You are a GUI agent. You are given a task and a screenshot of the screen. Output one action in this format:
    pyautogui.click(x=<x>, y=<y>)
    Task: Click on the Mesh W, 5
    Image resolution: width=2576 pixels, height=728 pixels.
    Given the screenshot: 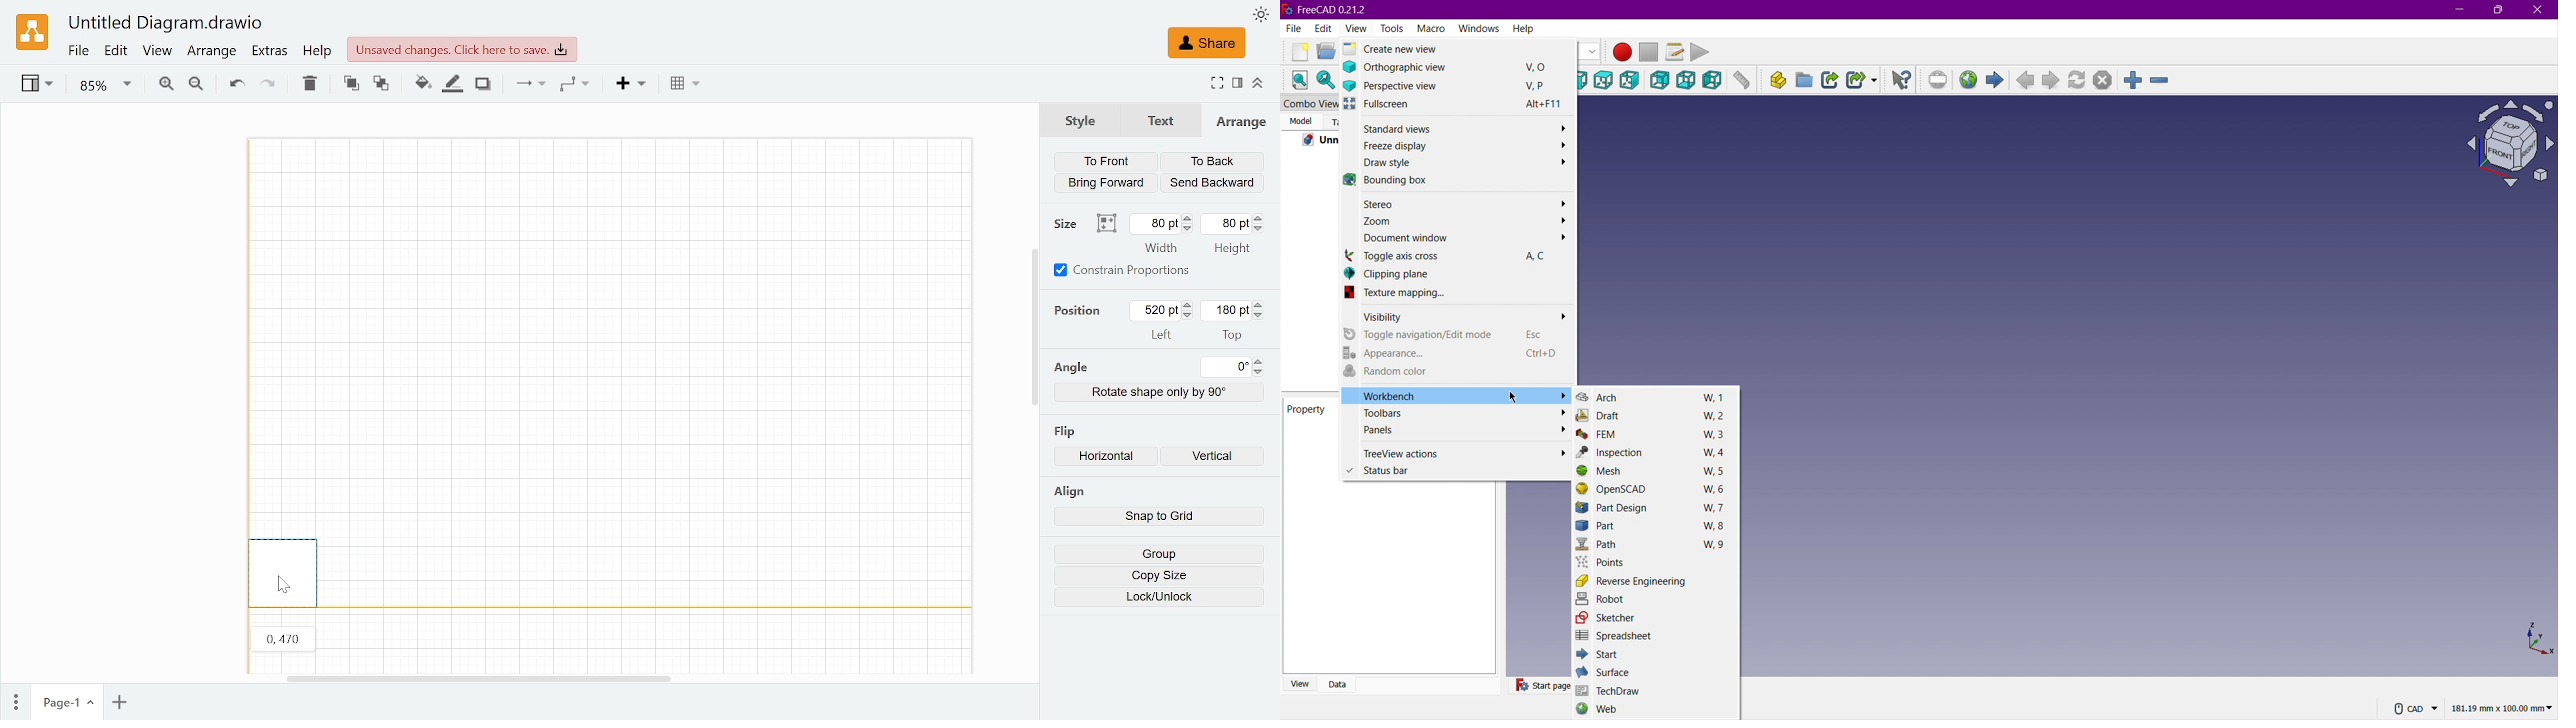 What is the action you would take?
    pyautogui.click(x=1659, y=472)
    